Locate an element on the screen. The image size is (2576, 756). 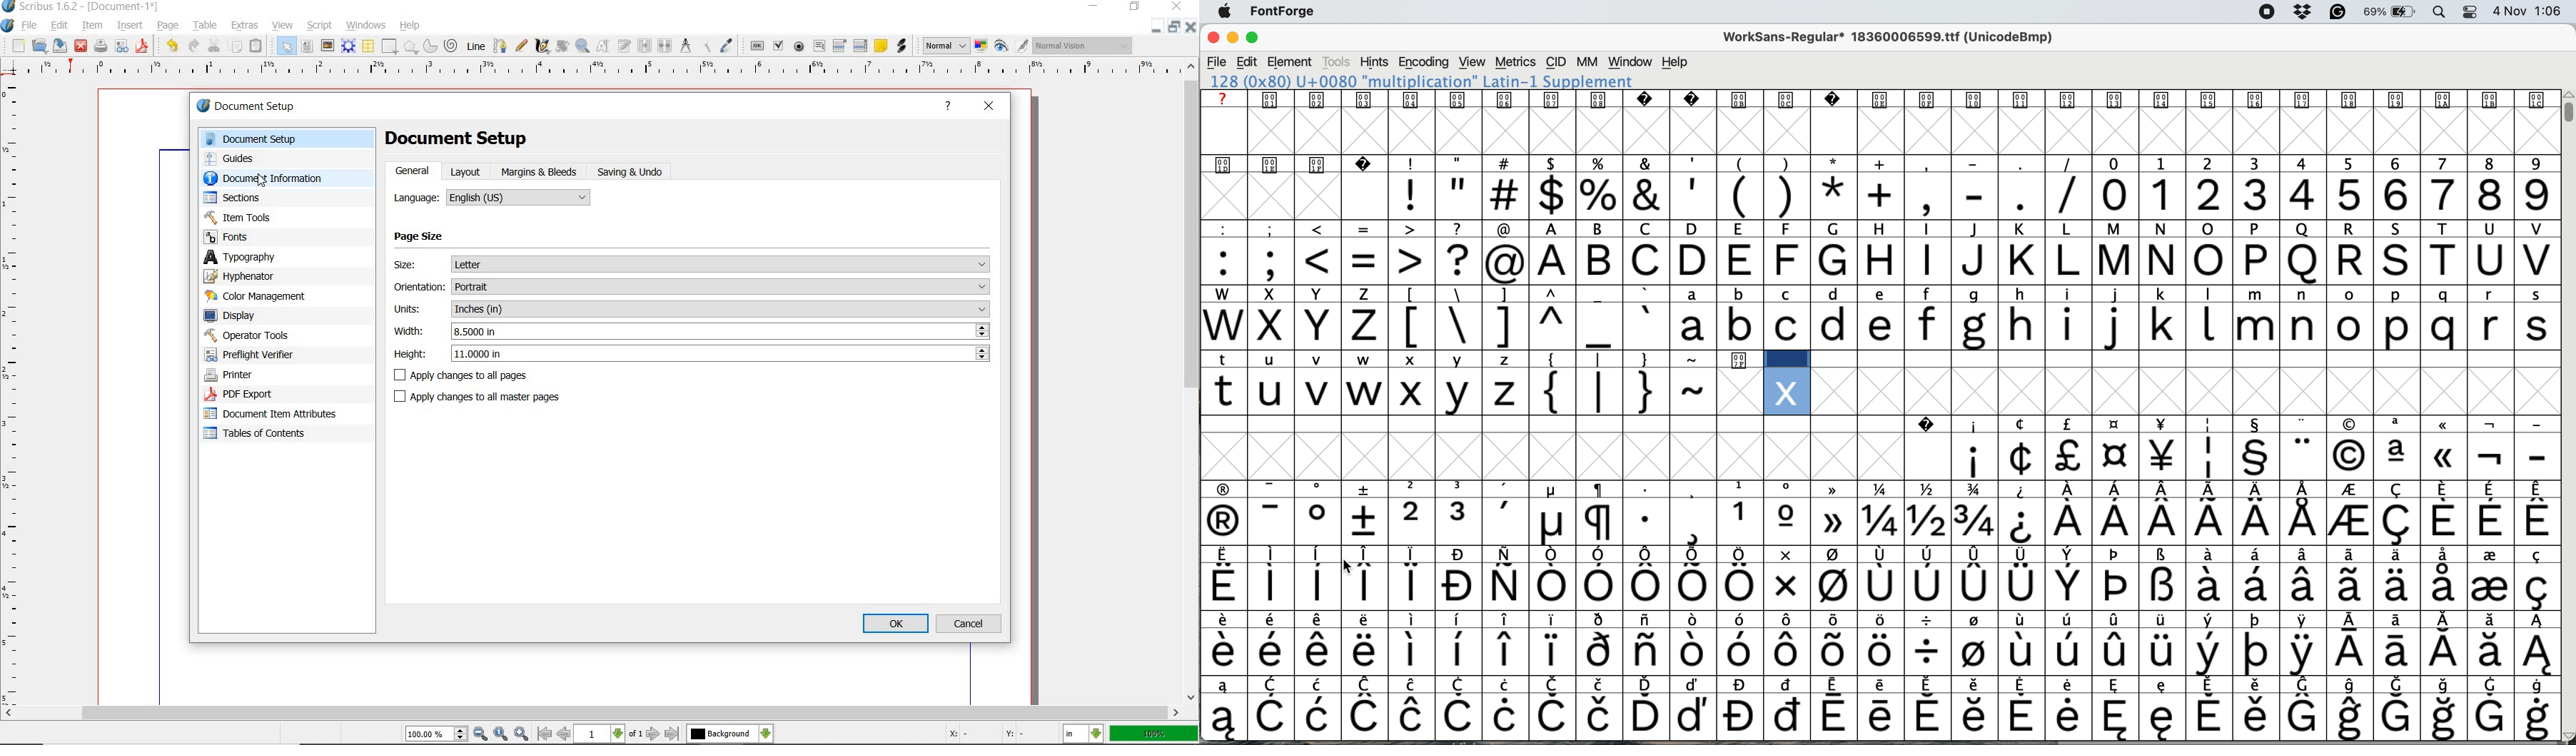
v z: lower case letters is located at coordinates (1484, 392).